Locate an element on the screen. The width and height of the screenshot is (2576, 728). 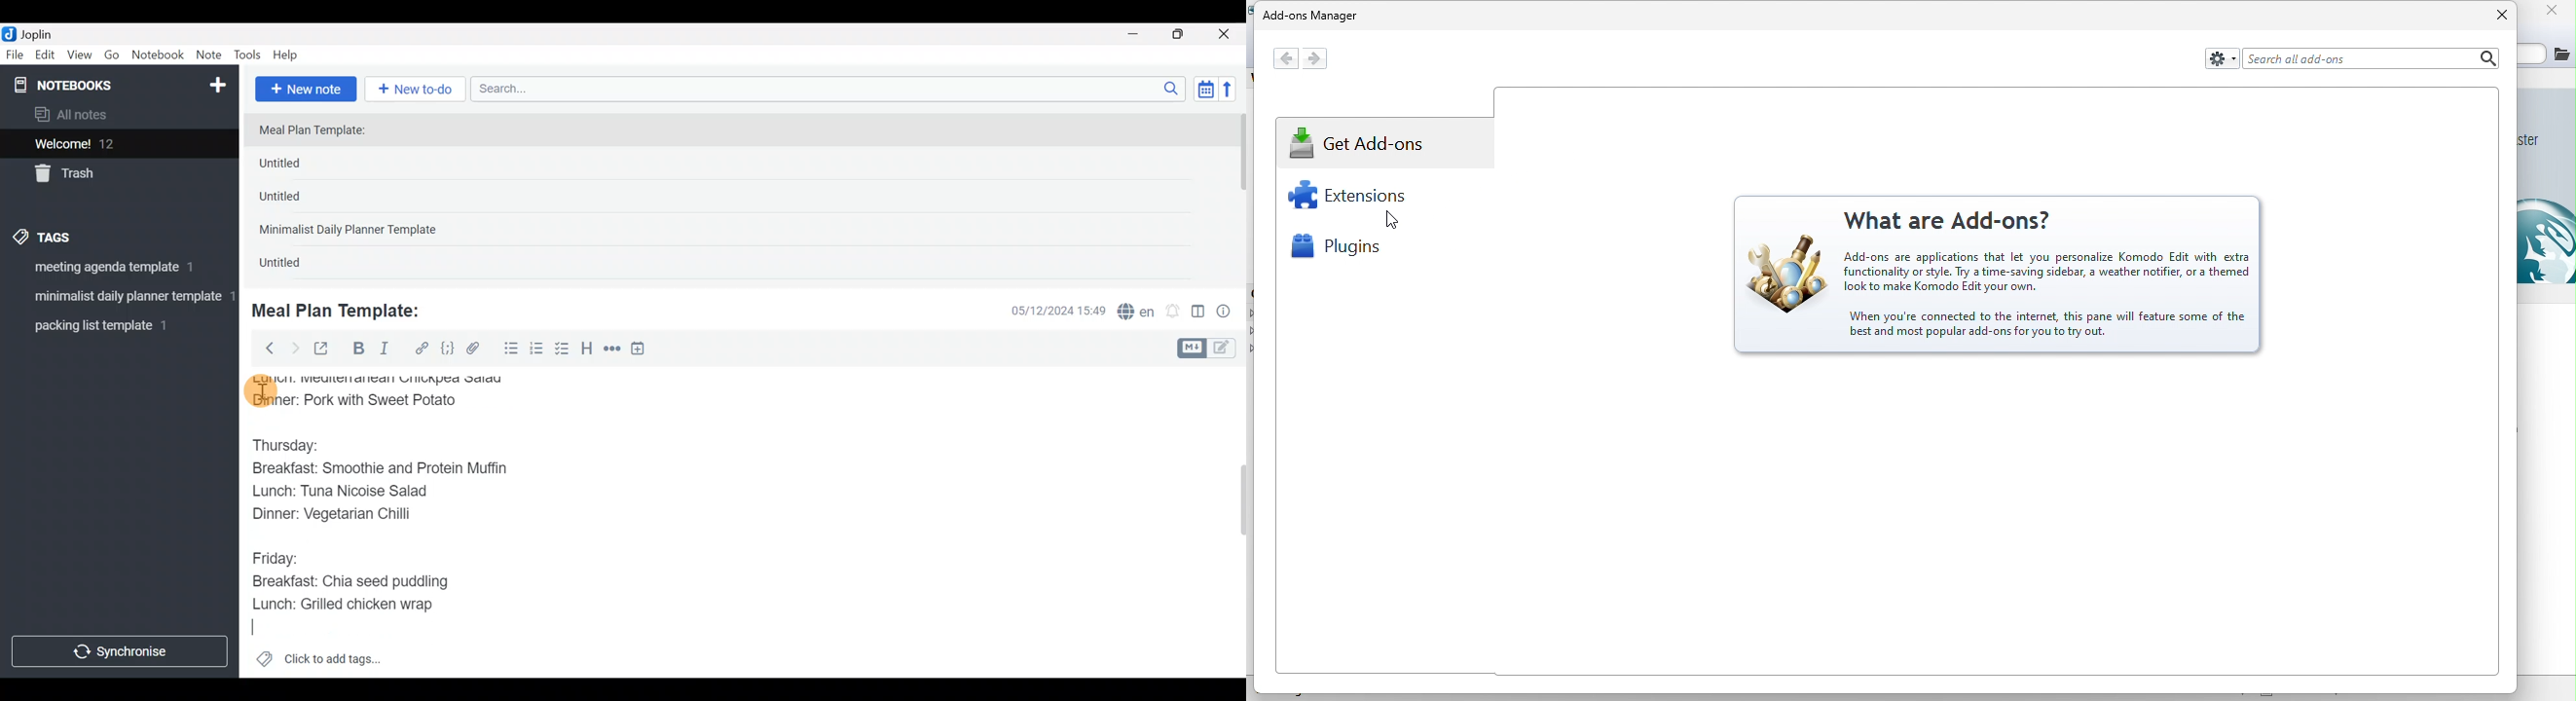
Tags is located at coordinates (73, 235).